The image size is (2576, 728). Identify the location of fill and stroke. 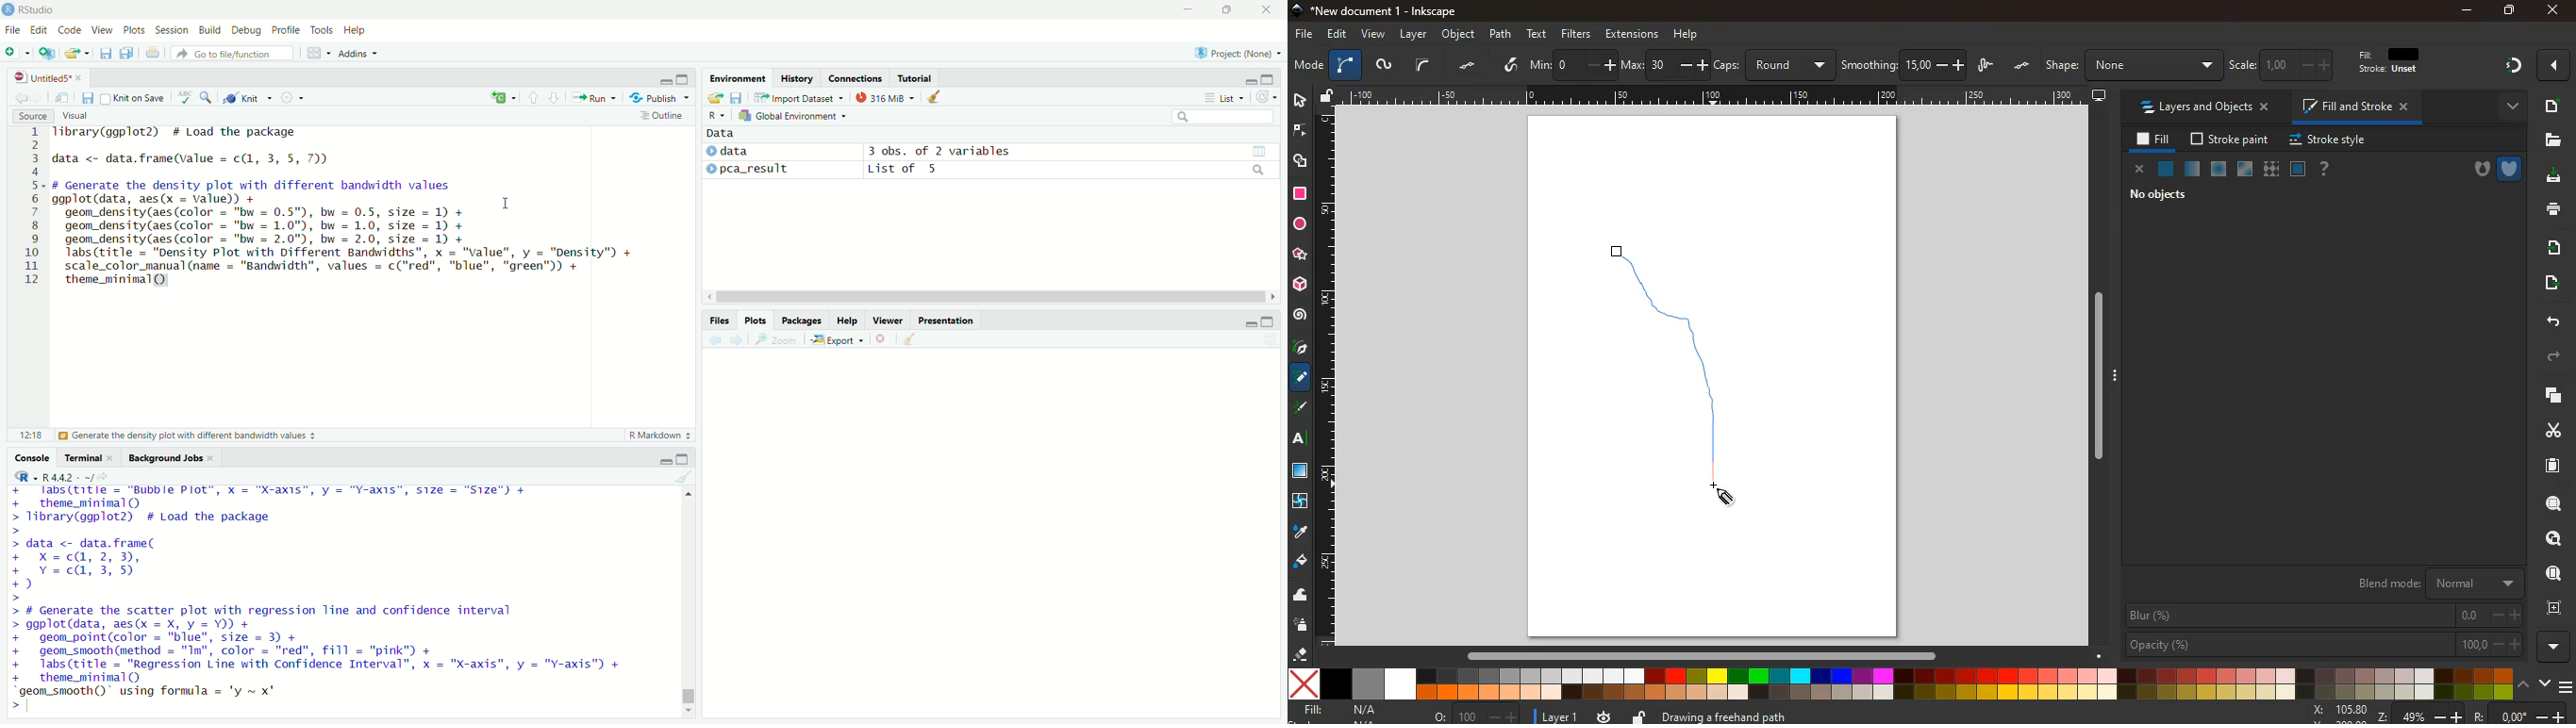
(2356, 106).